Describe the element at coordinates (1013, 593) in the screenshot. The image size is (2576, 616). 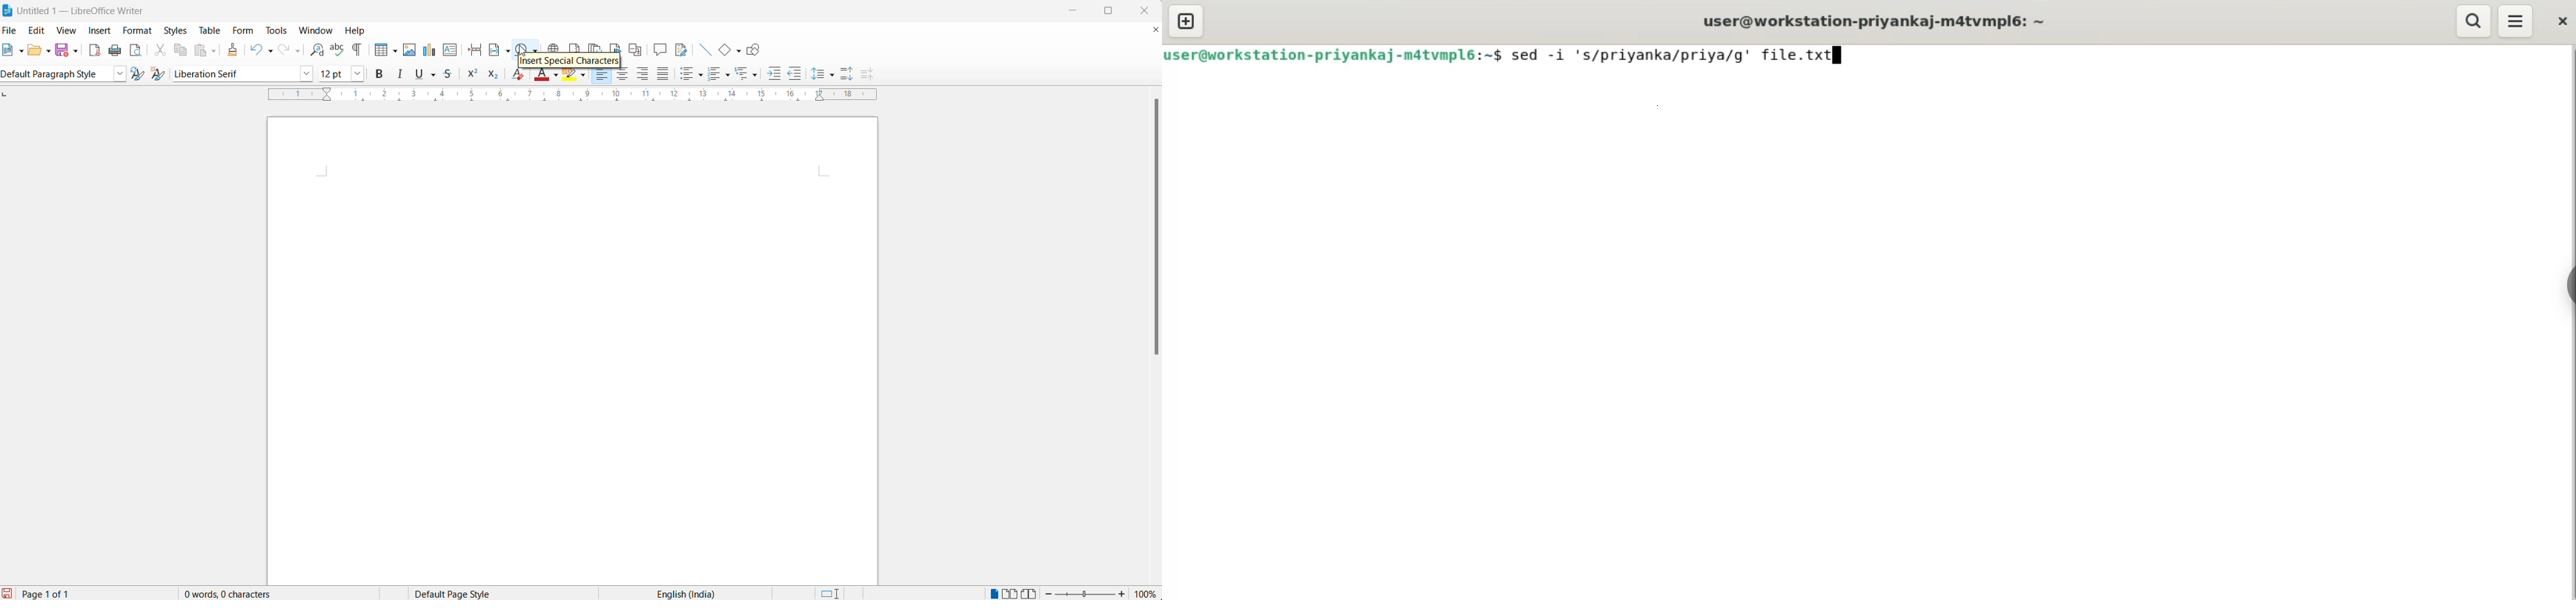
I see `multi page view` at that location.